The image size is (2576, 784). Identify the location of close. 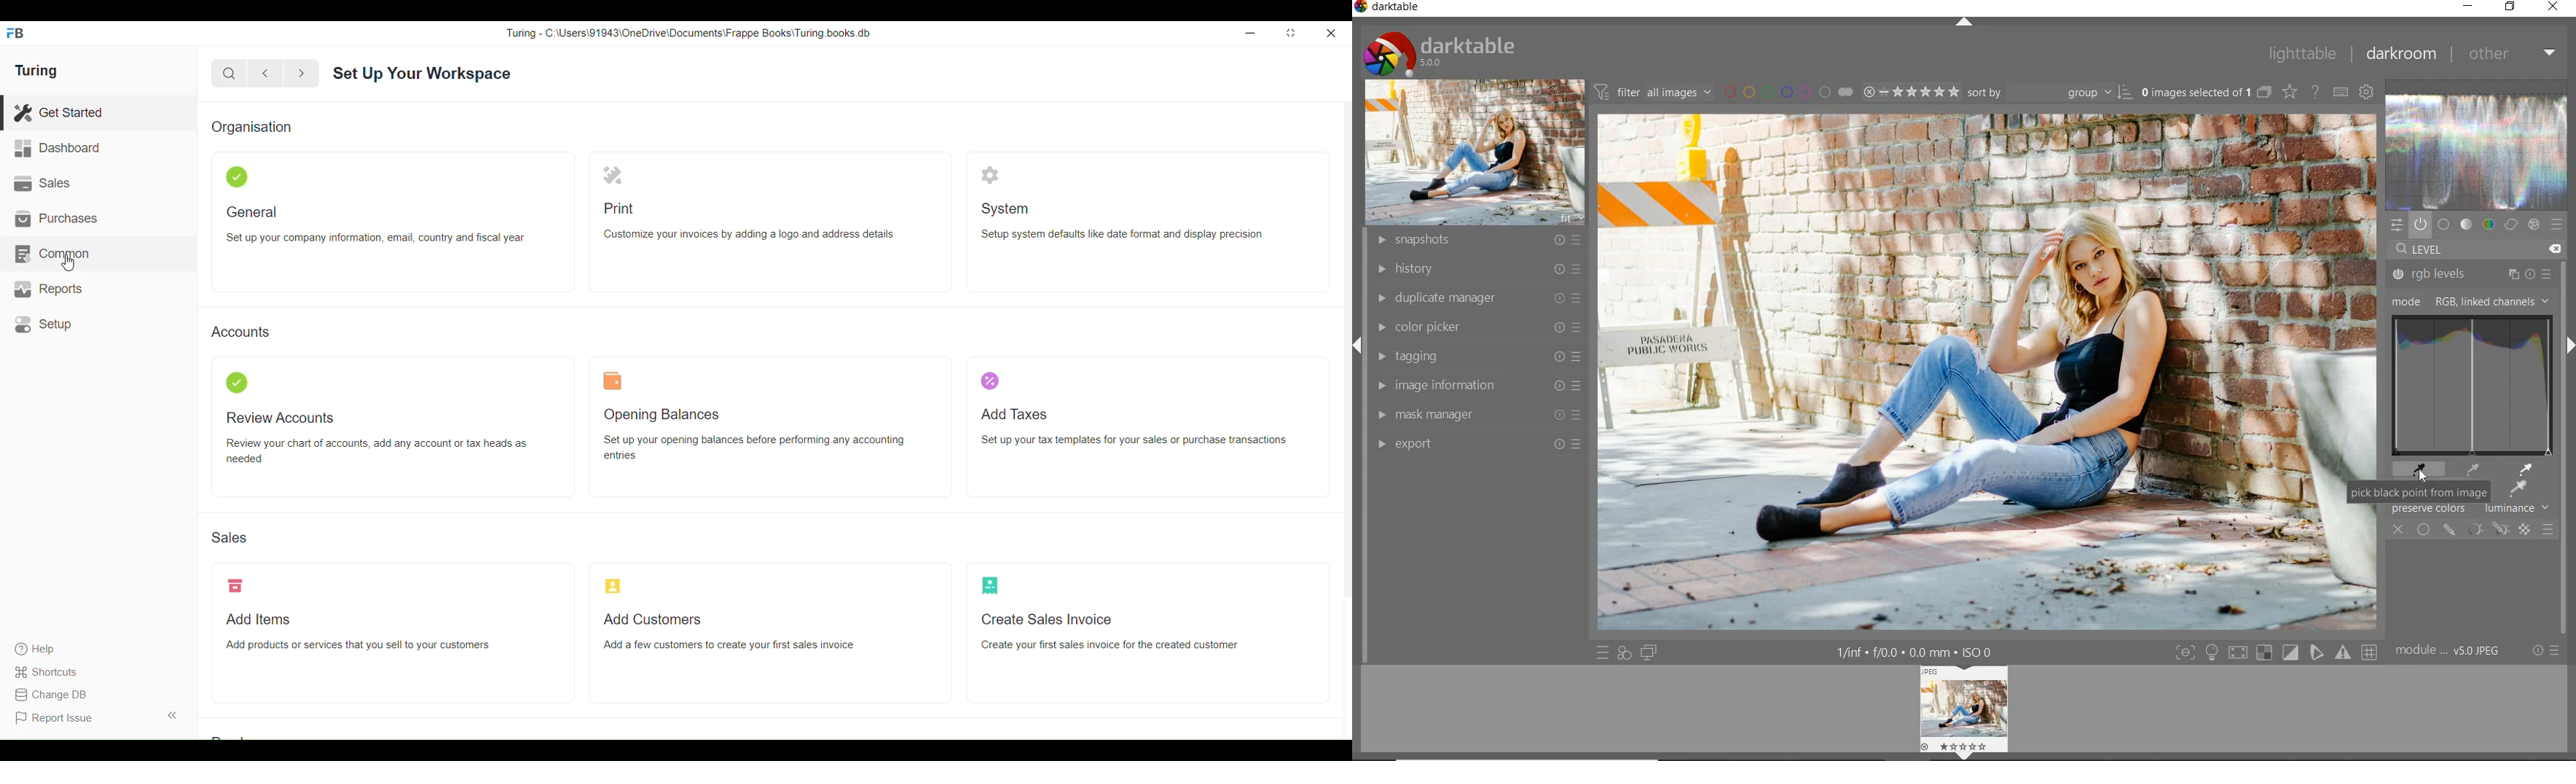
(2398, 528).